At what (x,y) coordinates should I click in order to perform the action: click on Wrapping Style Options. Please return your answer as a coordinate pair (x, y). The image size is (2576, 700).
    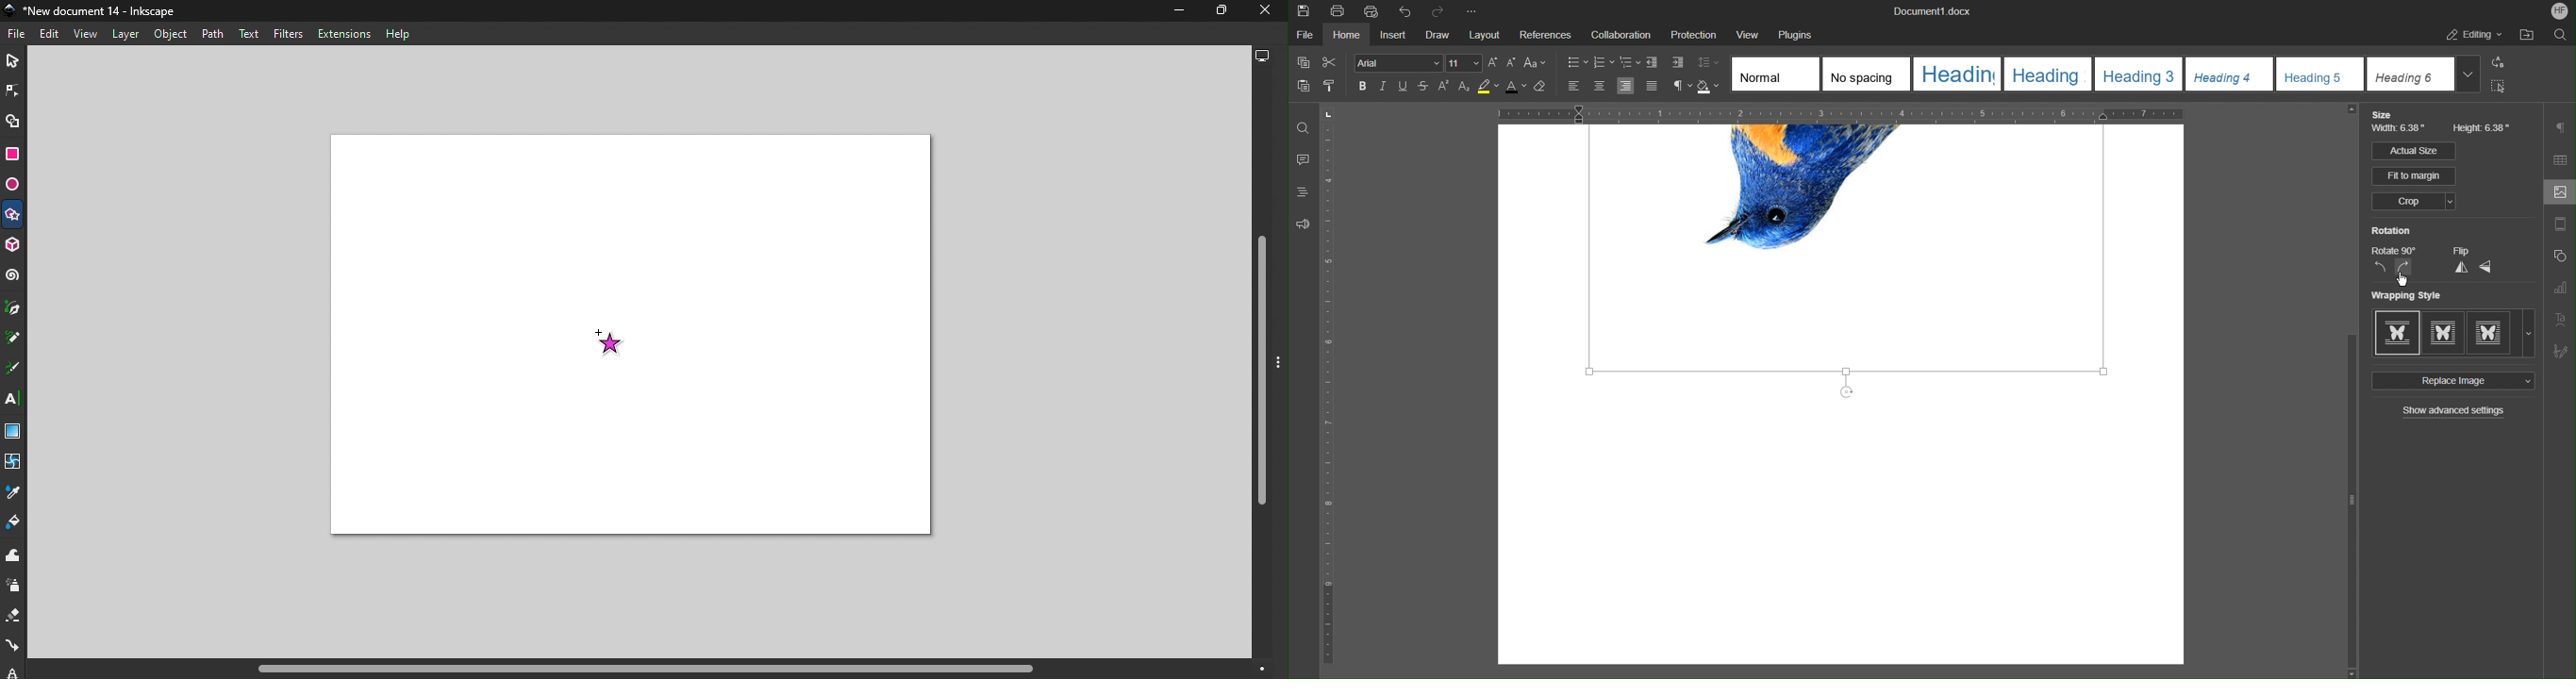
    Looking at the image, I should click on (2454, 333).